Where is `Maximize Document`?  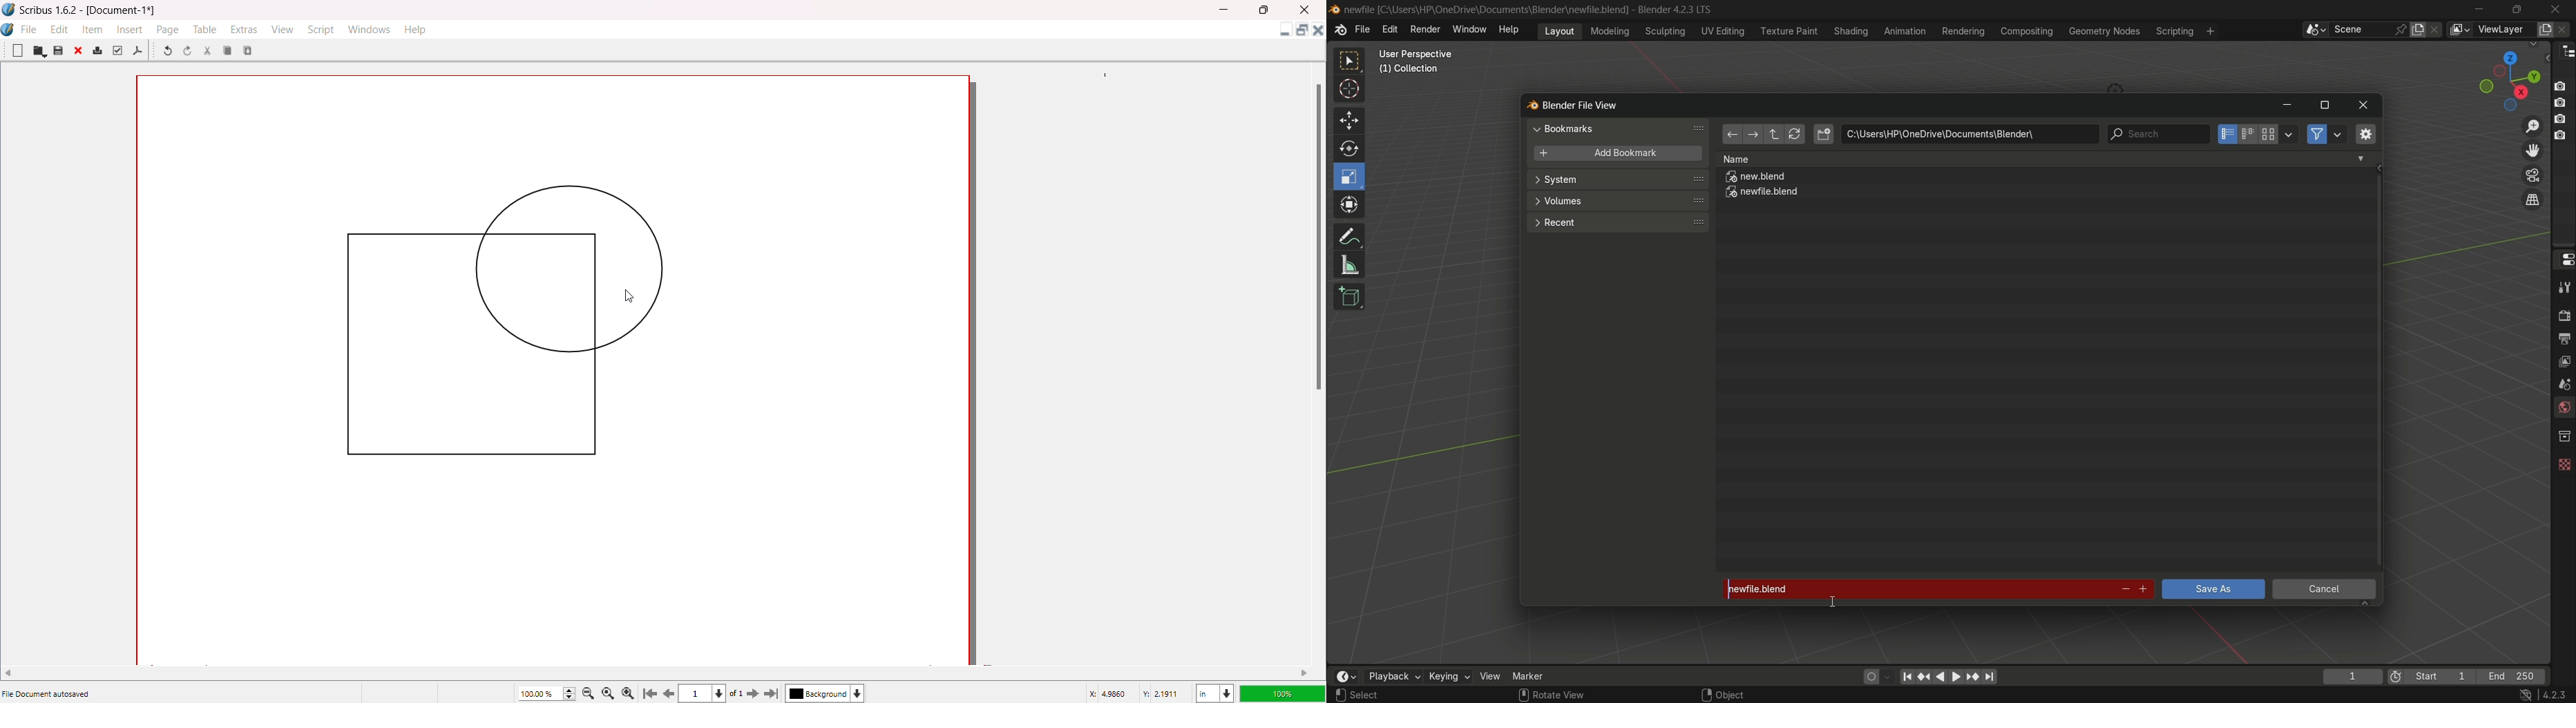 Maximize Document is located at coordinates (1301, 32).